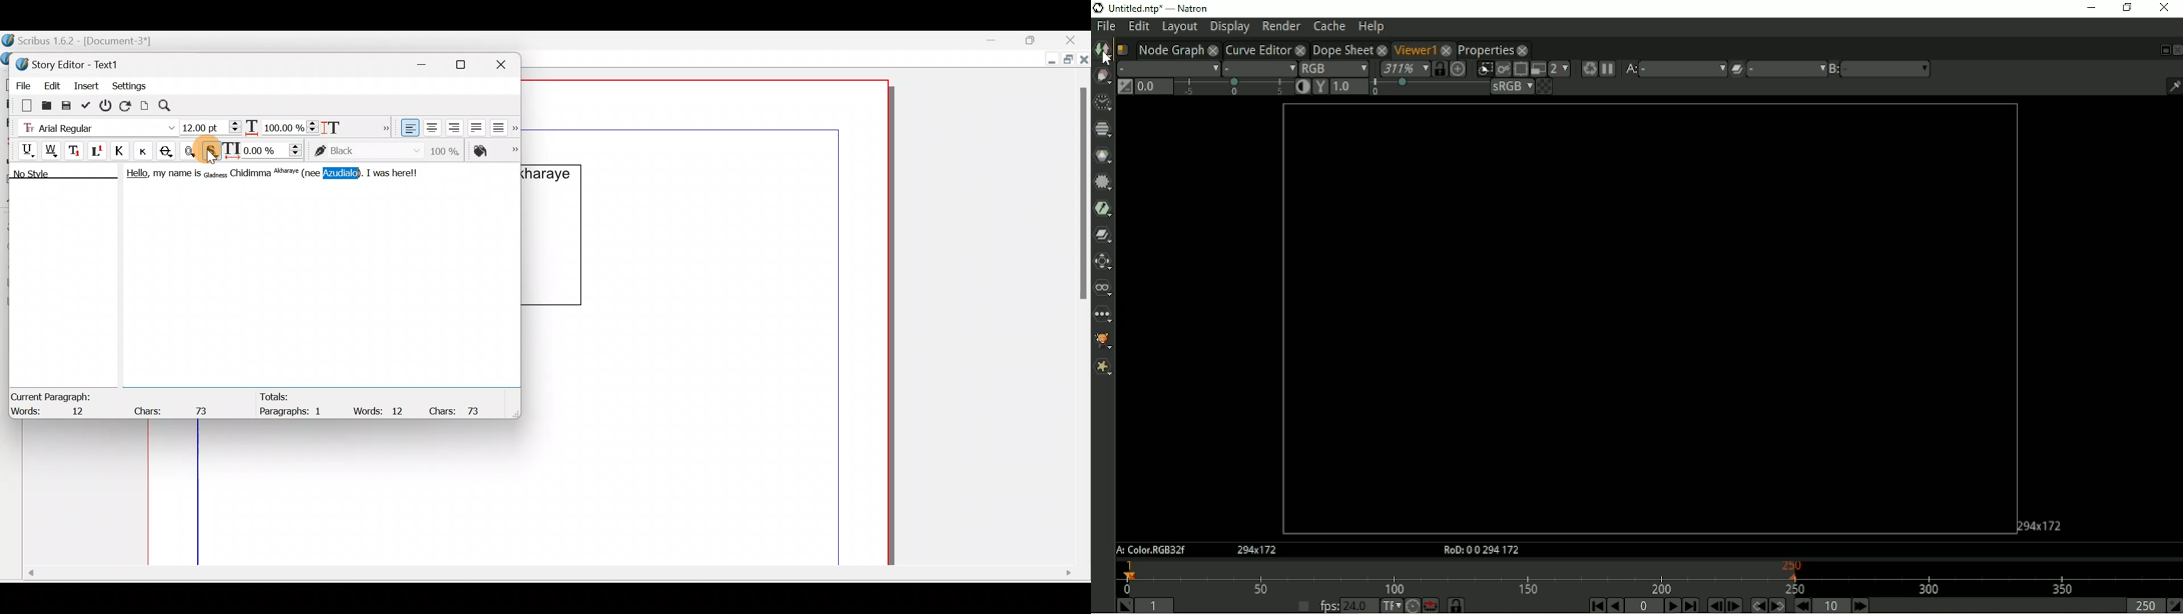 The image size is (2184, 616). What do you see at coordinates (54, 412) in the screenshot?
I see `Words: 12` at bounding box center [54, 412].